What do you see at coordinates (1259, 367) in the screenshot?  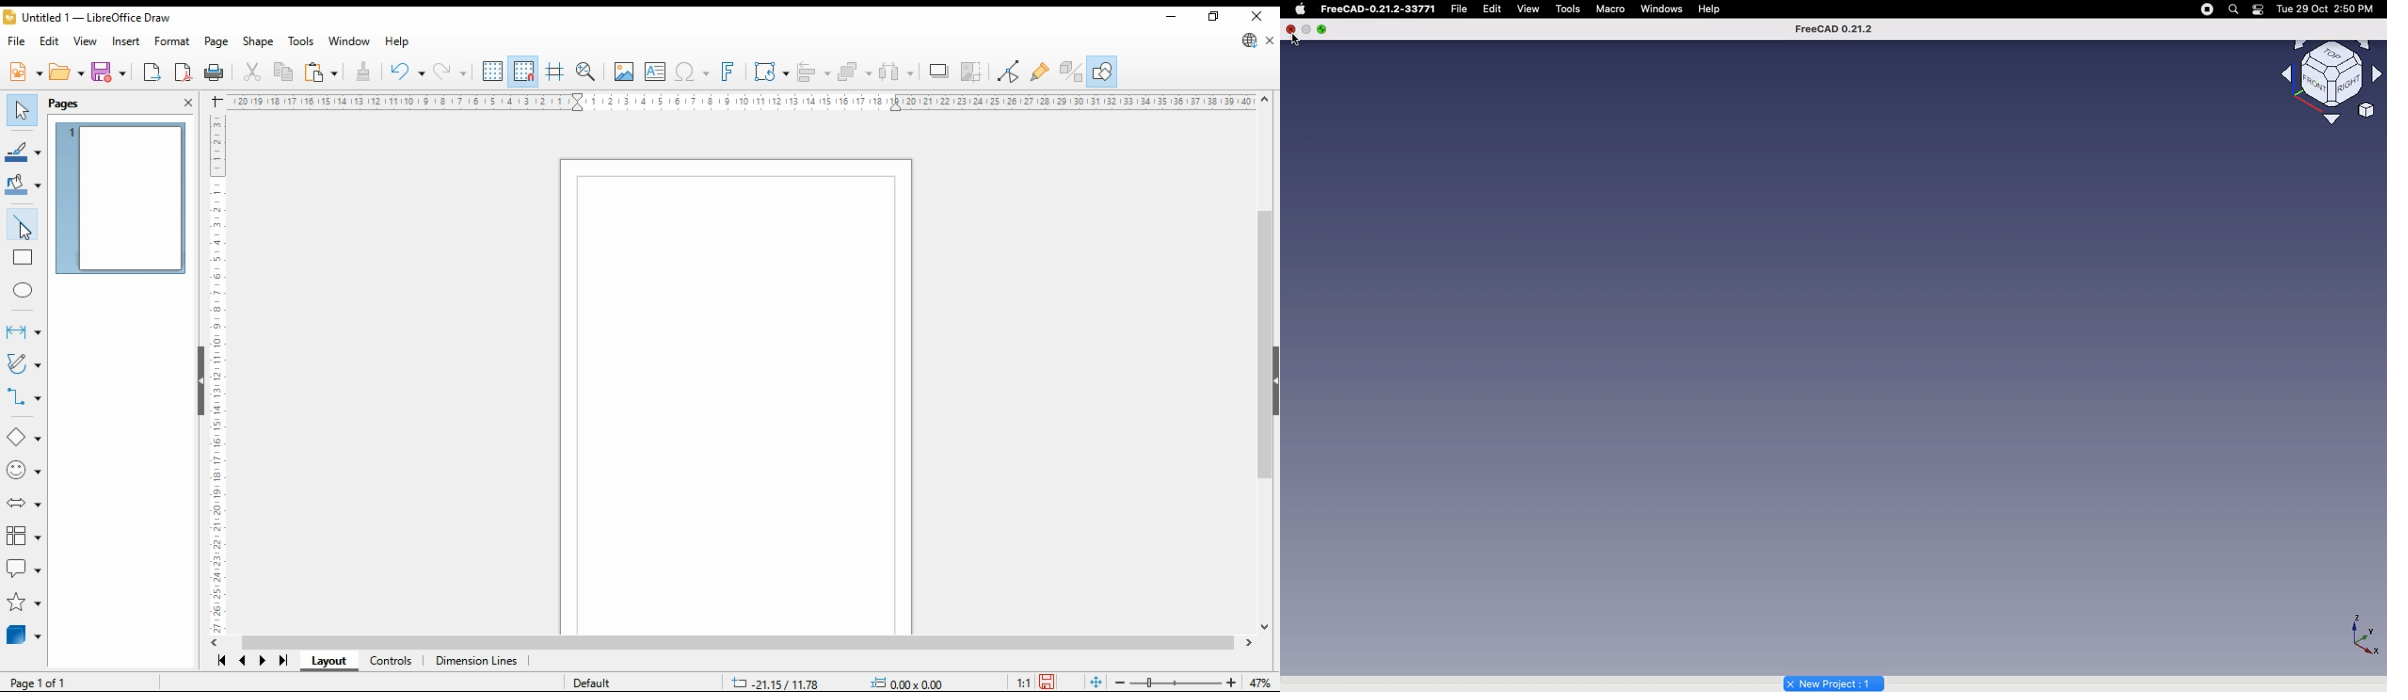 I see `scroll bar` at bounding box center [1259, 367].